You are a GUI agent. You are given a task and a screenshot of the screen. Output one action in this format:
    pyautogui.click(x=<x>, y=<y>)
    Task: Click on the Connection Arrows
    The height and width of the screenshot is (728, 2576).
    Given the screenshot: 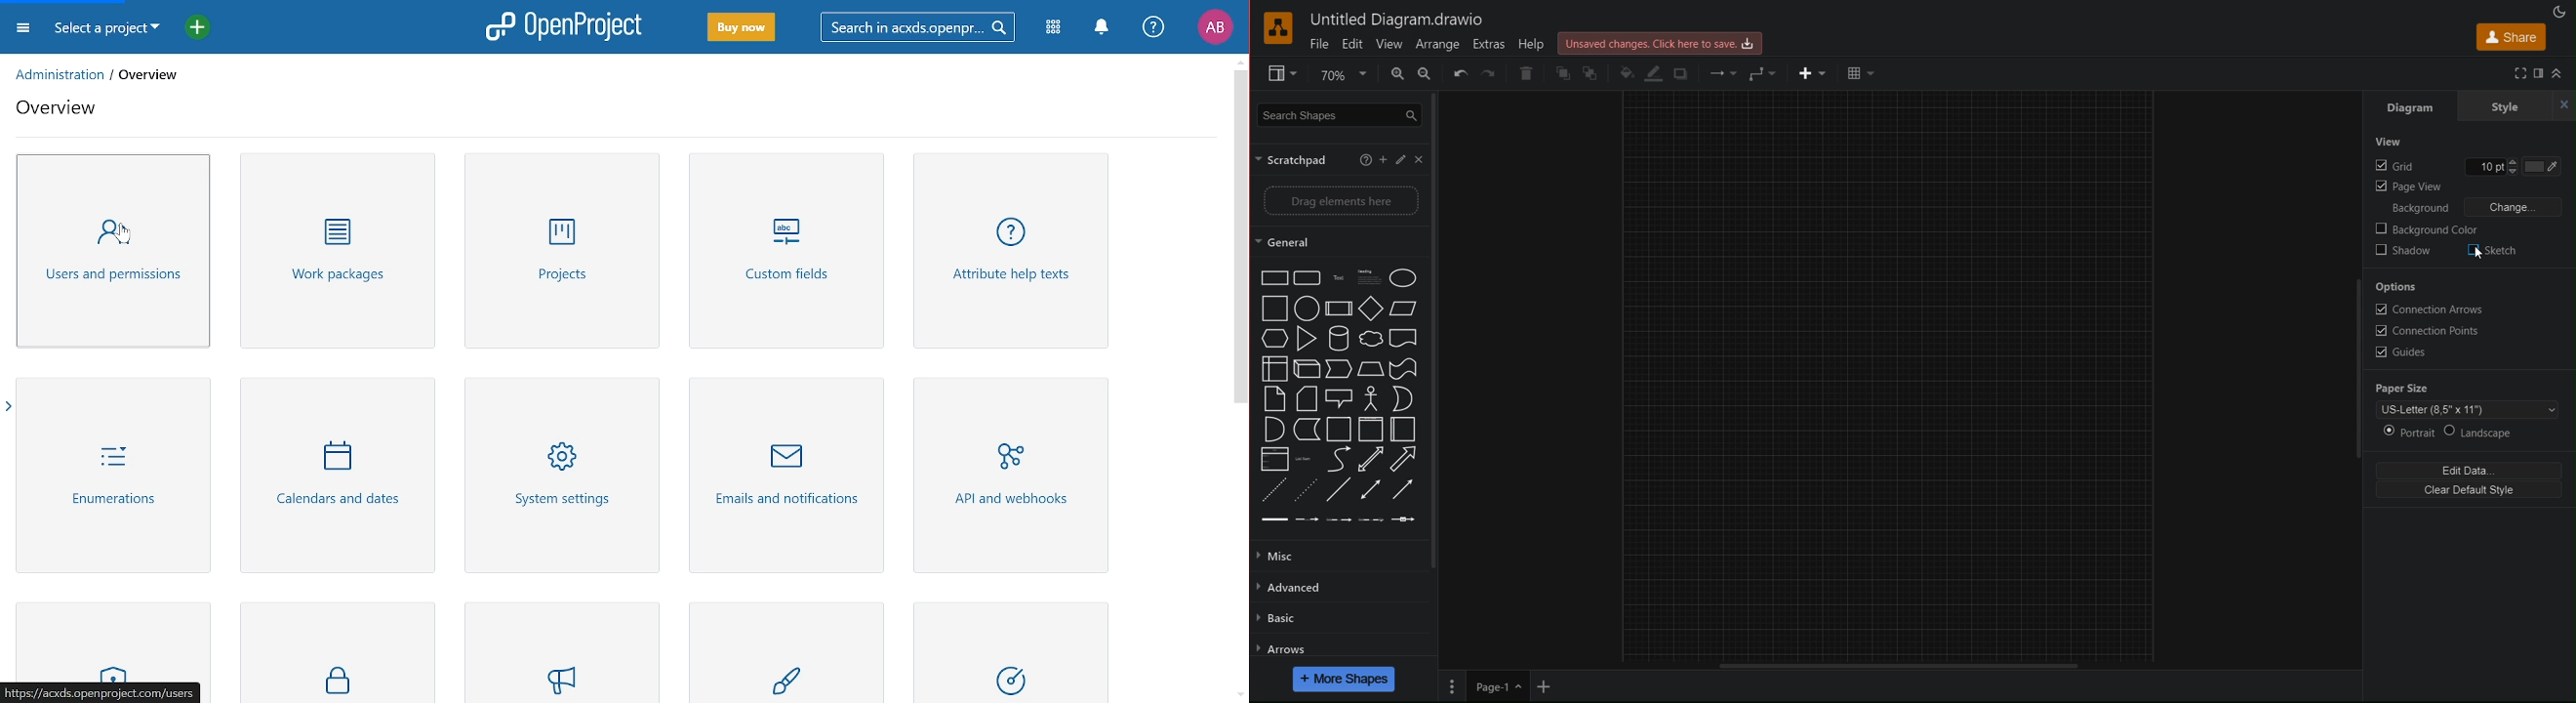 What is the action you would take?
    pyautogui.click(x=2431, y=310)
    